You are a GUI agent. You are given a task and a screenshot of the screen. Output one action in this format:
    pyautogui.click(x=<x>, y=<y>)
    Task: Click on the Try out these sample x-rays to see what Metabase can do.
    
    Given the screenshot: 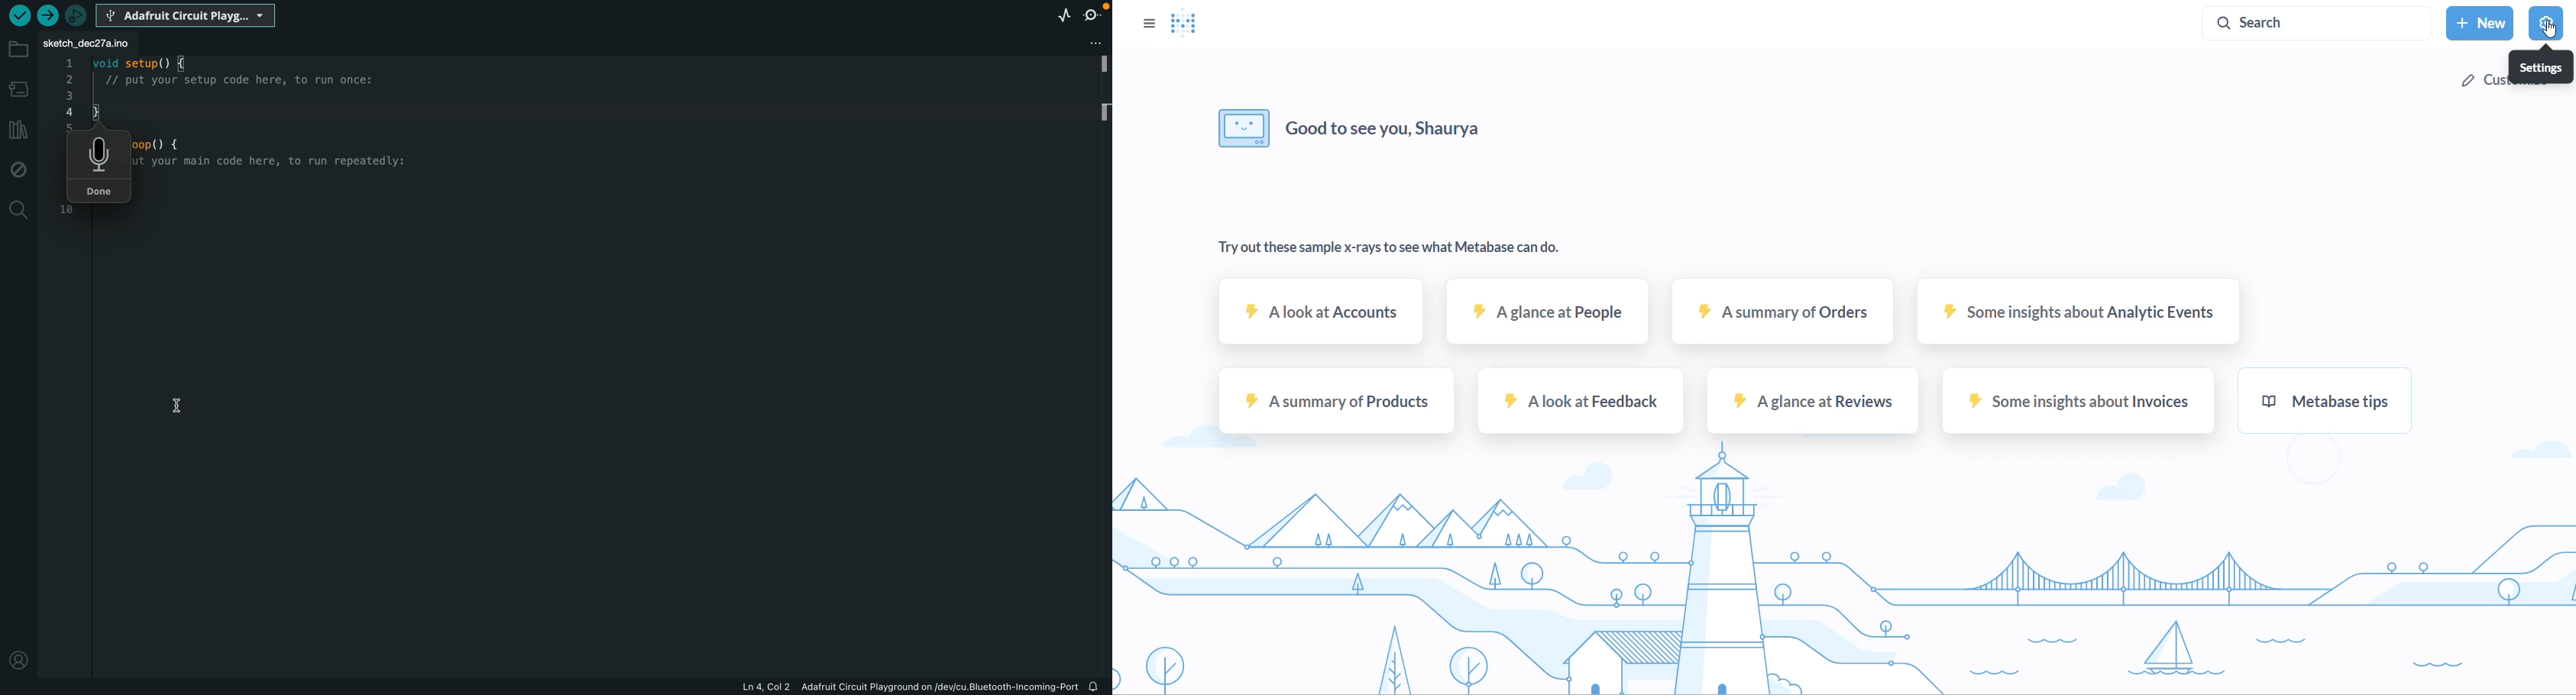 What is the action you would take?
    pyautogui.click(x=1396, y=249)
    